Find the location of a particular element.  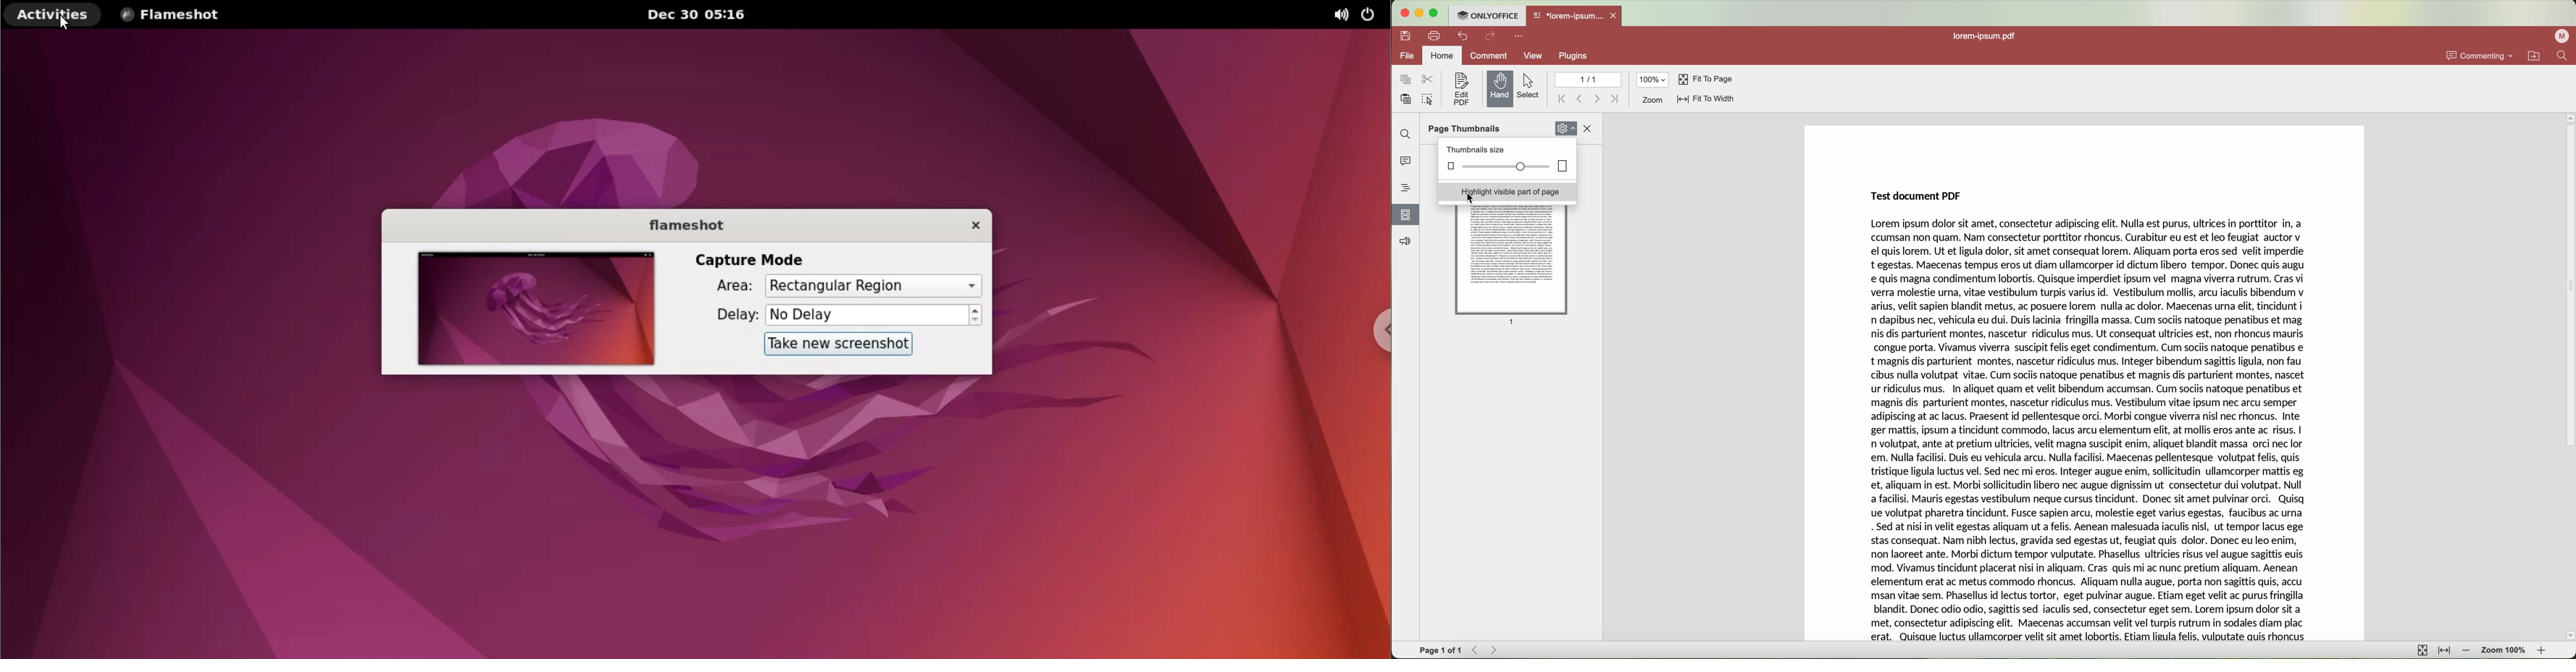

file is located at coordinates (1403, 55).